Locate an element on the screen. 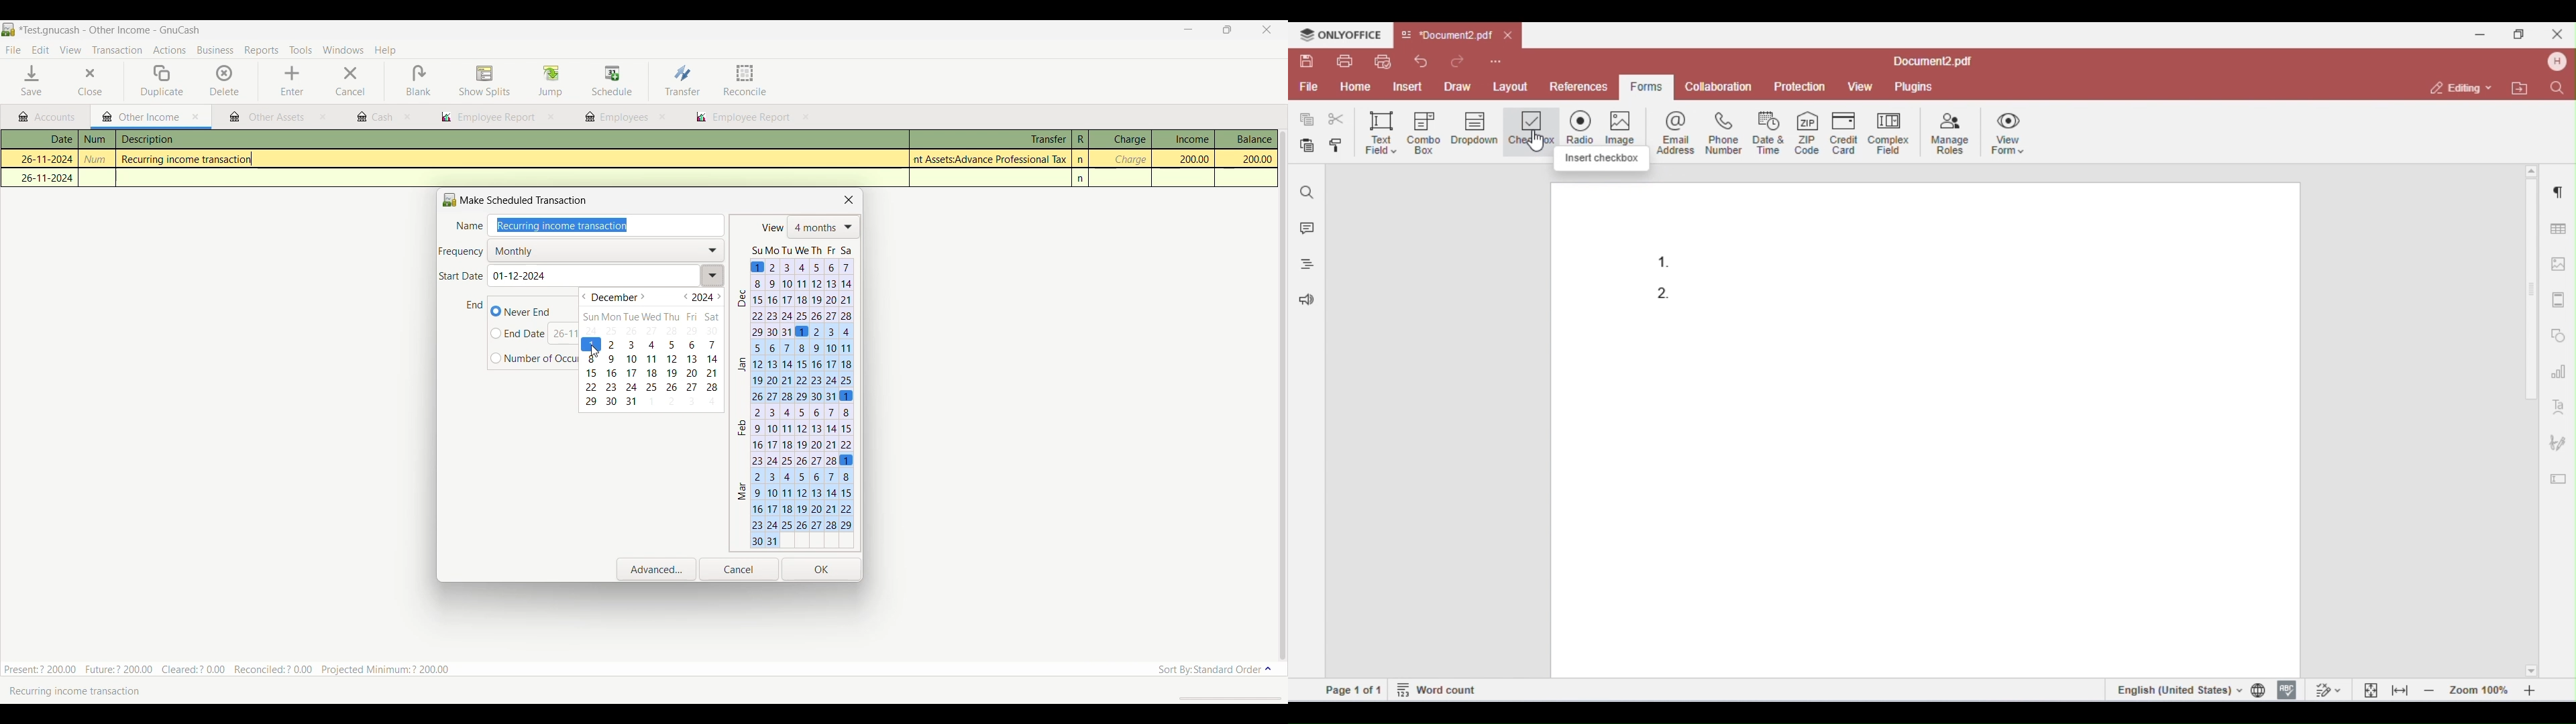 The height and width of the screenshot is (728, 2576). employee report is located at coordinates (487, 117).